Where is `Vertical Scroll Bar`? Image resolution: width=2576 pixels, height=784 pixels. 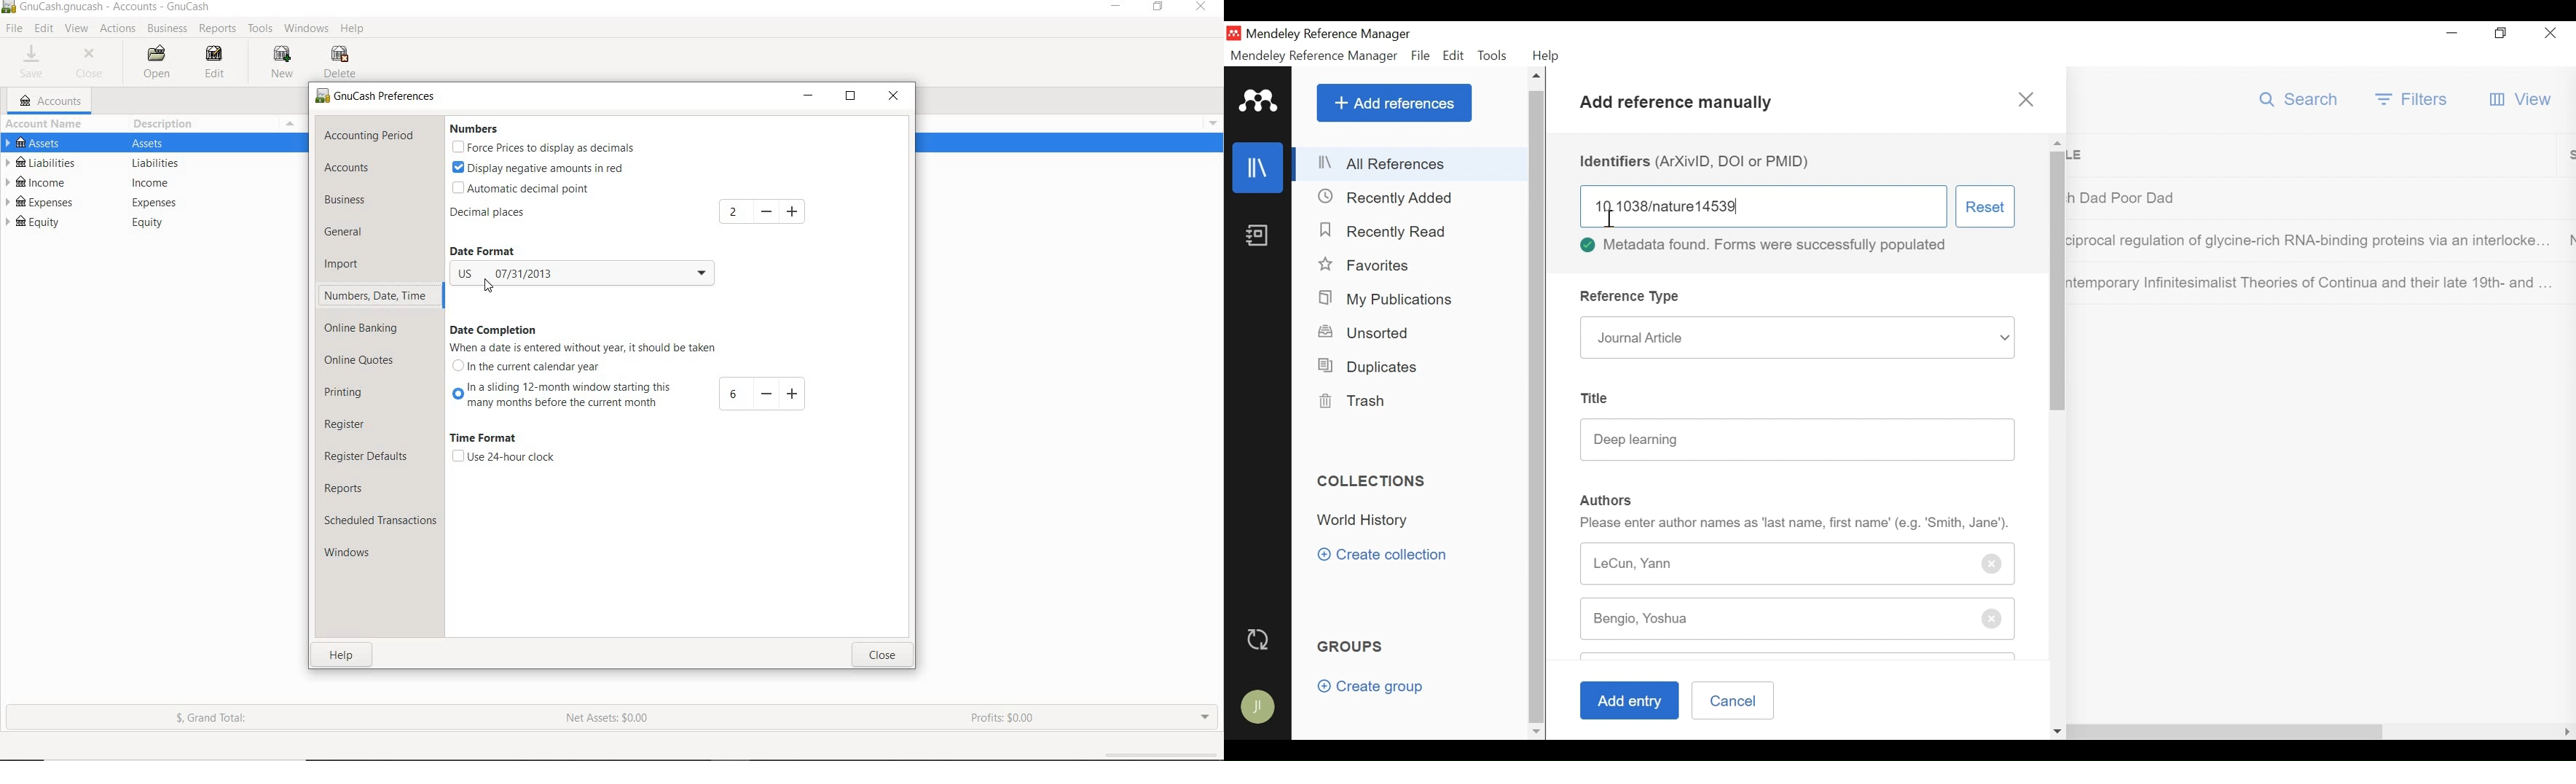 Vertical Scroll Bar is located at coordinates (2058, 292).